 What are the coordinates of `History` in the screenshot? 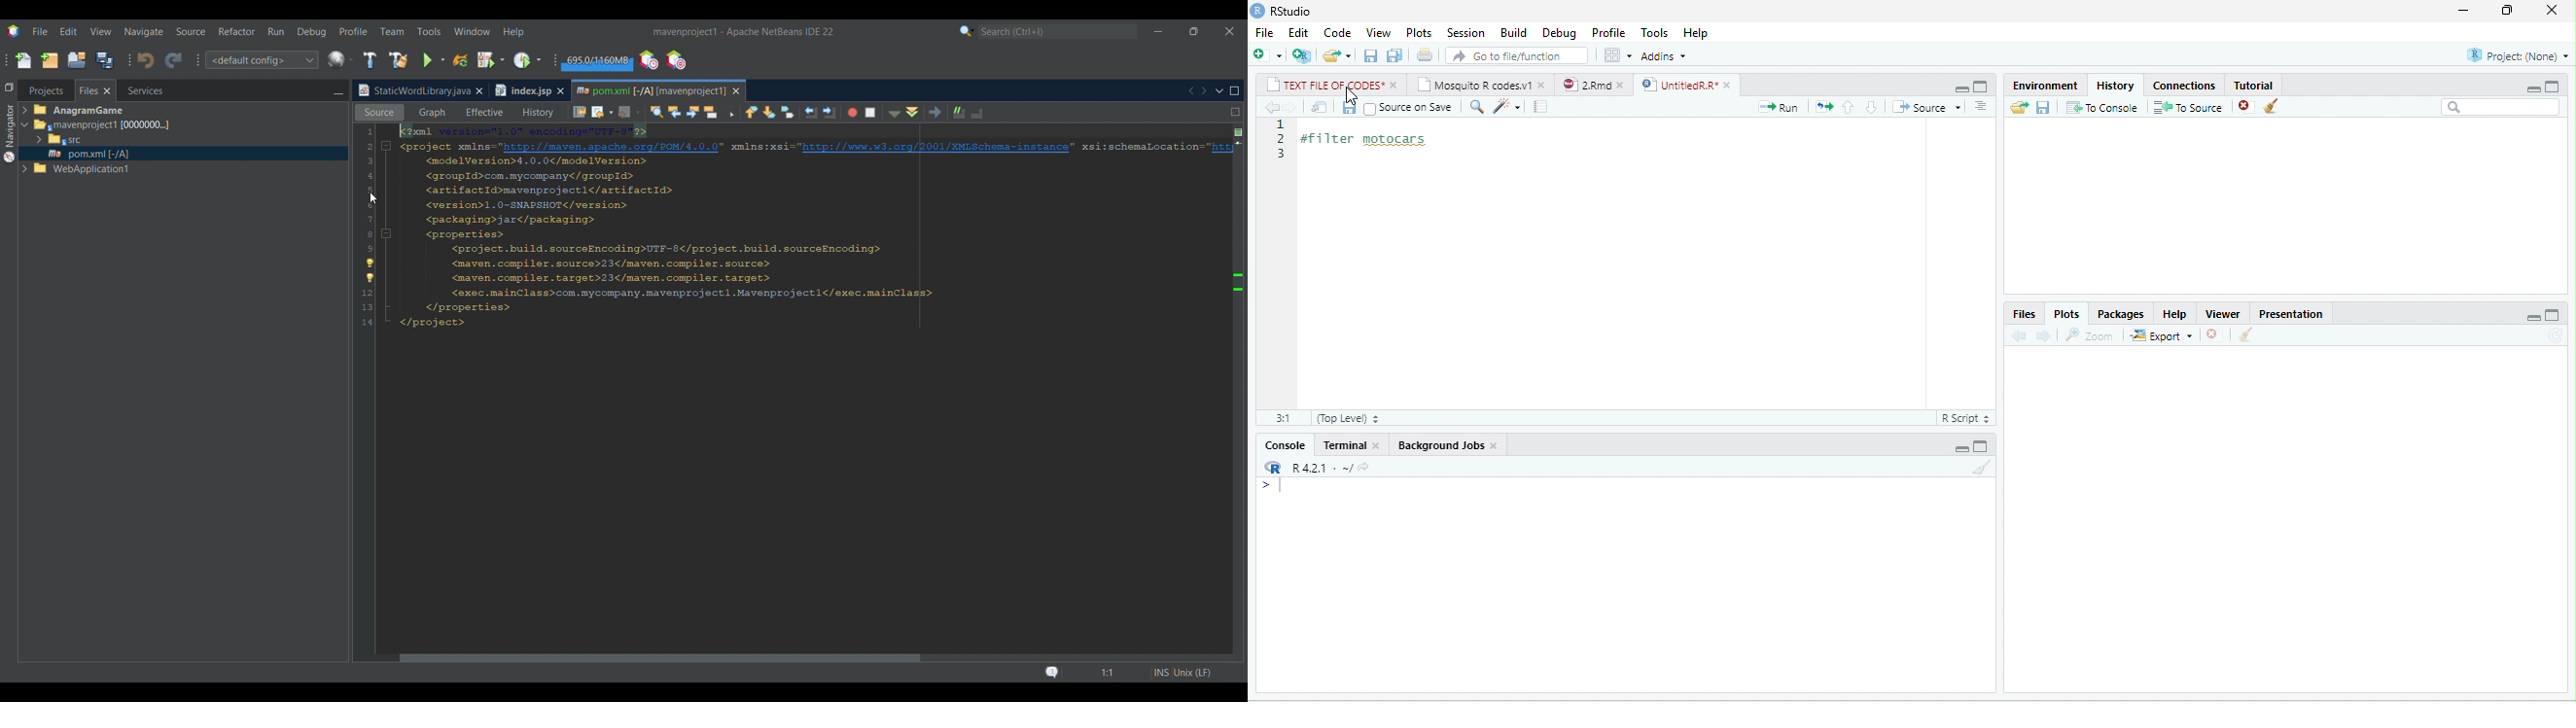 It's located at (2115, 86).